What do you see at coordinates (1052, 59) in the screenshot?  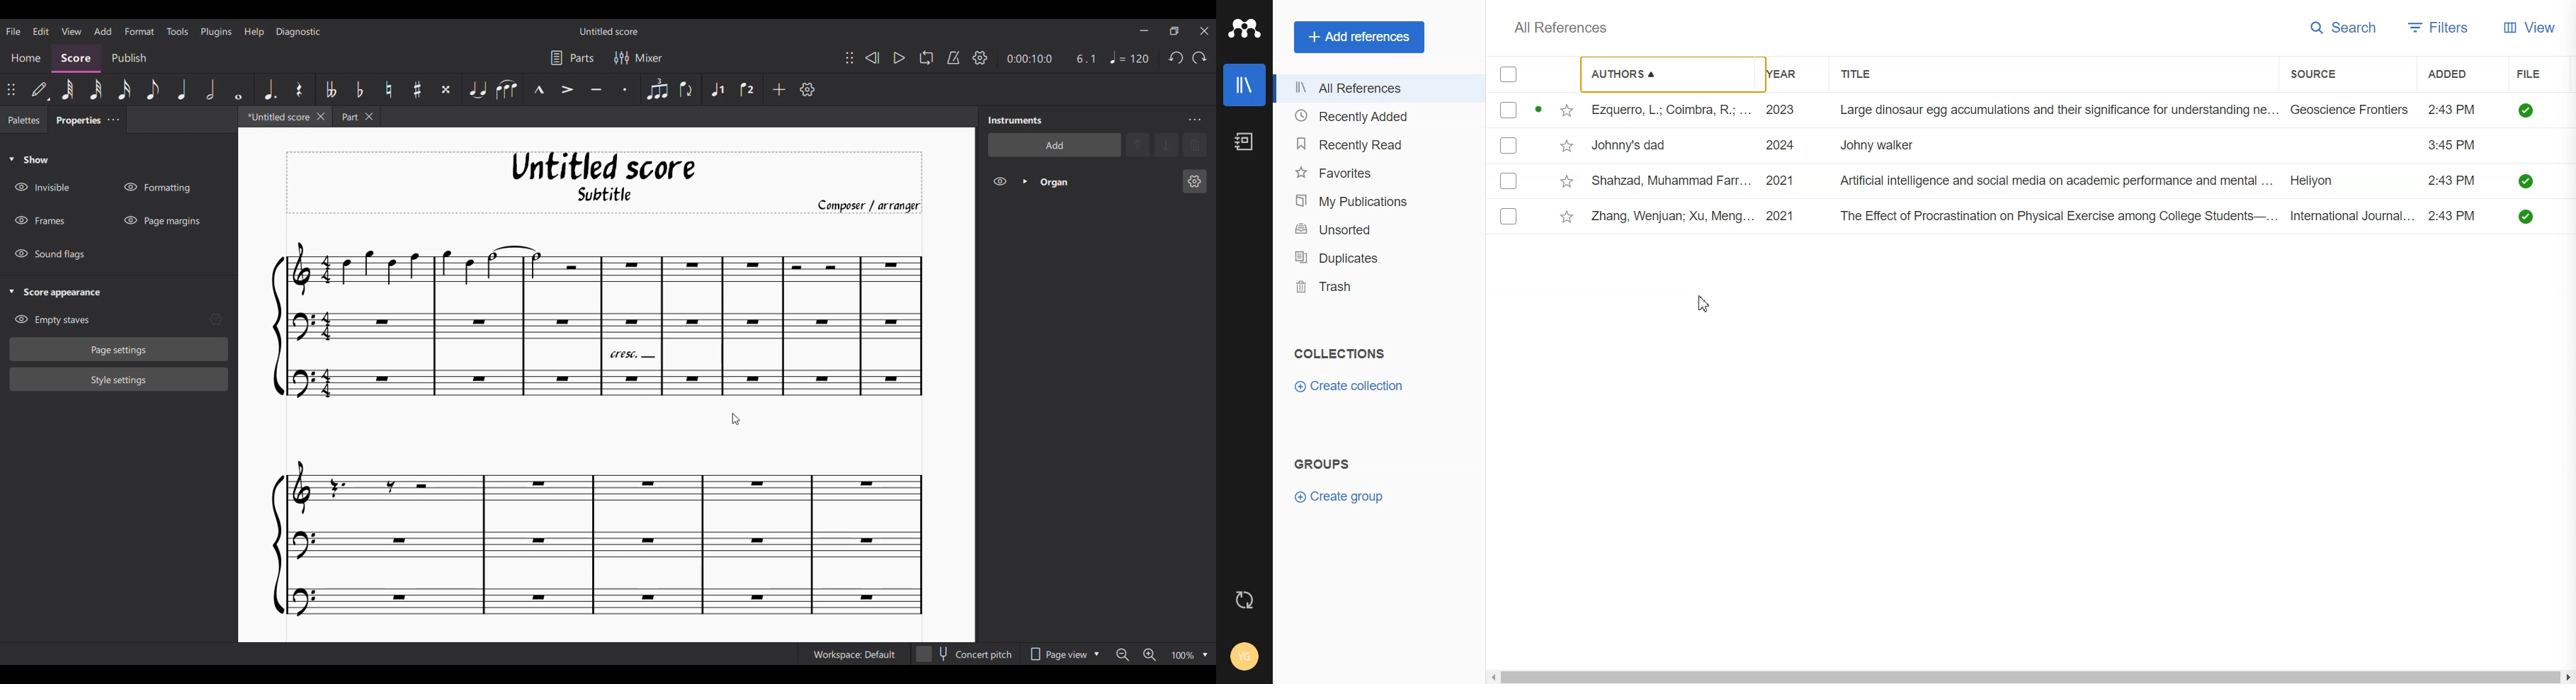 I see `Current ratio and duration ` at bounding box center [1052, 59].